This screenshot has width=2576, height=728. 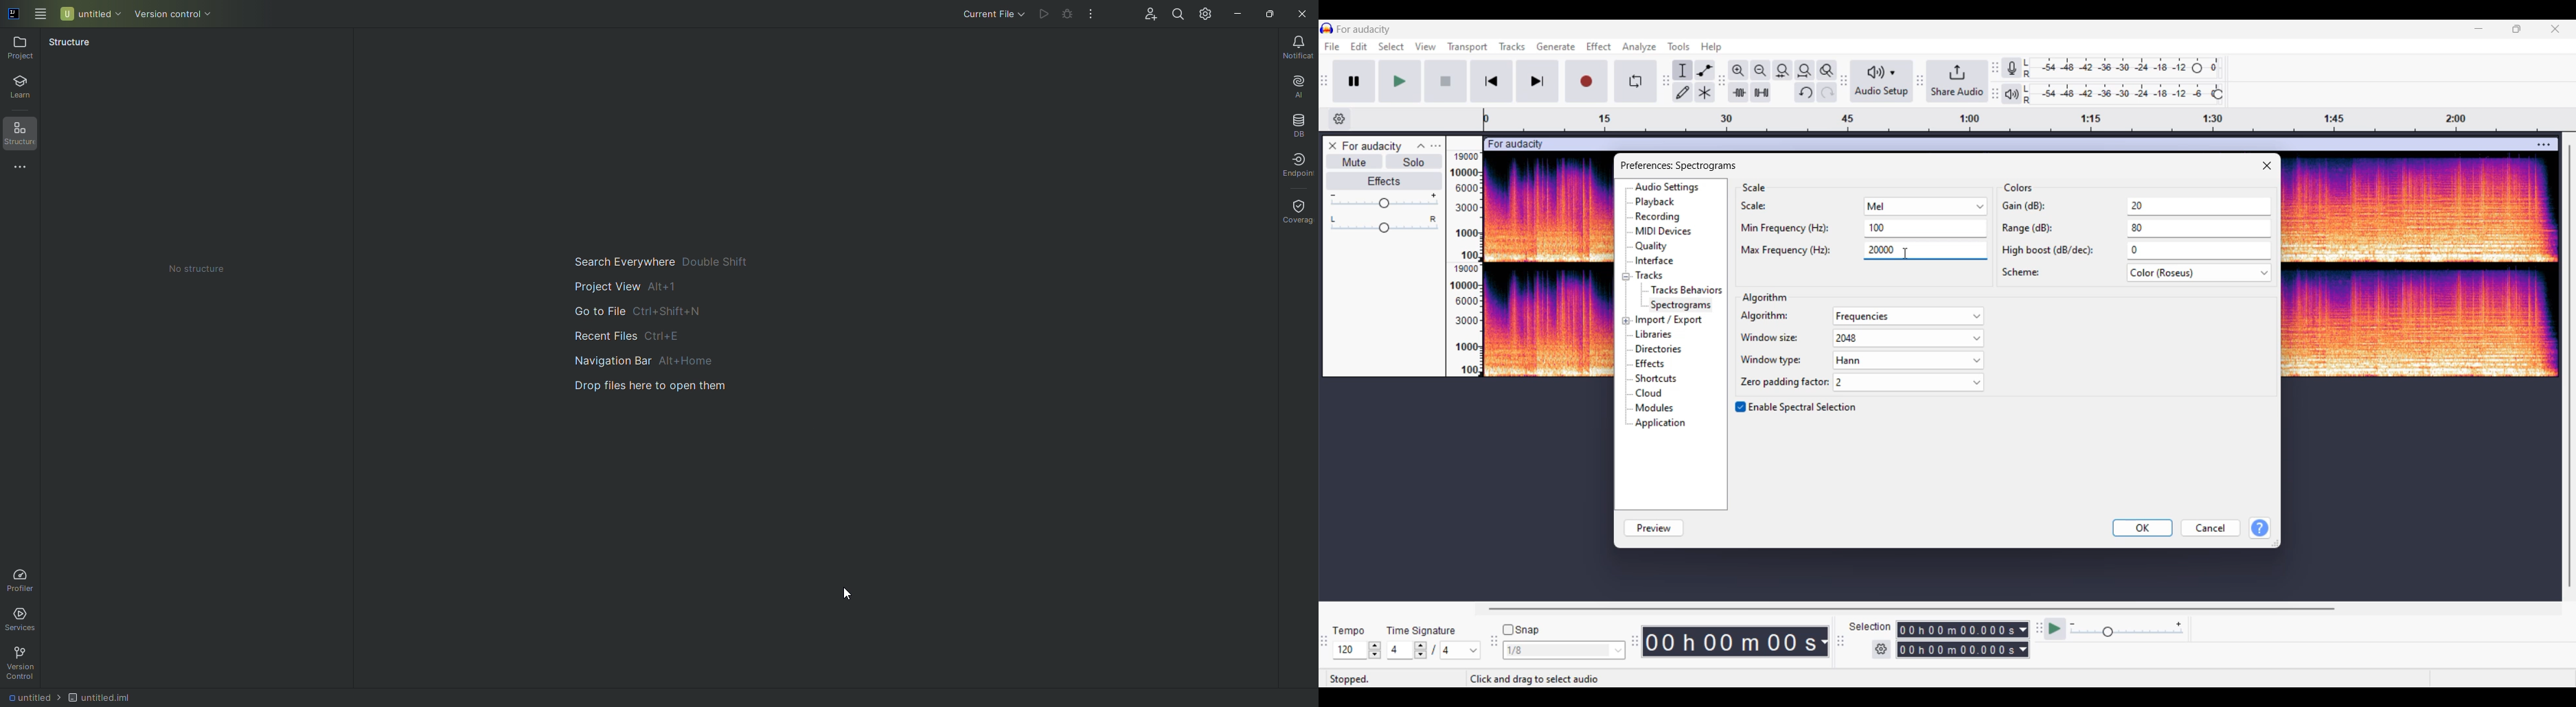 I want to click on Solo, so click(x=1414, y=162).